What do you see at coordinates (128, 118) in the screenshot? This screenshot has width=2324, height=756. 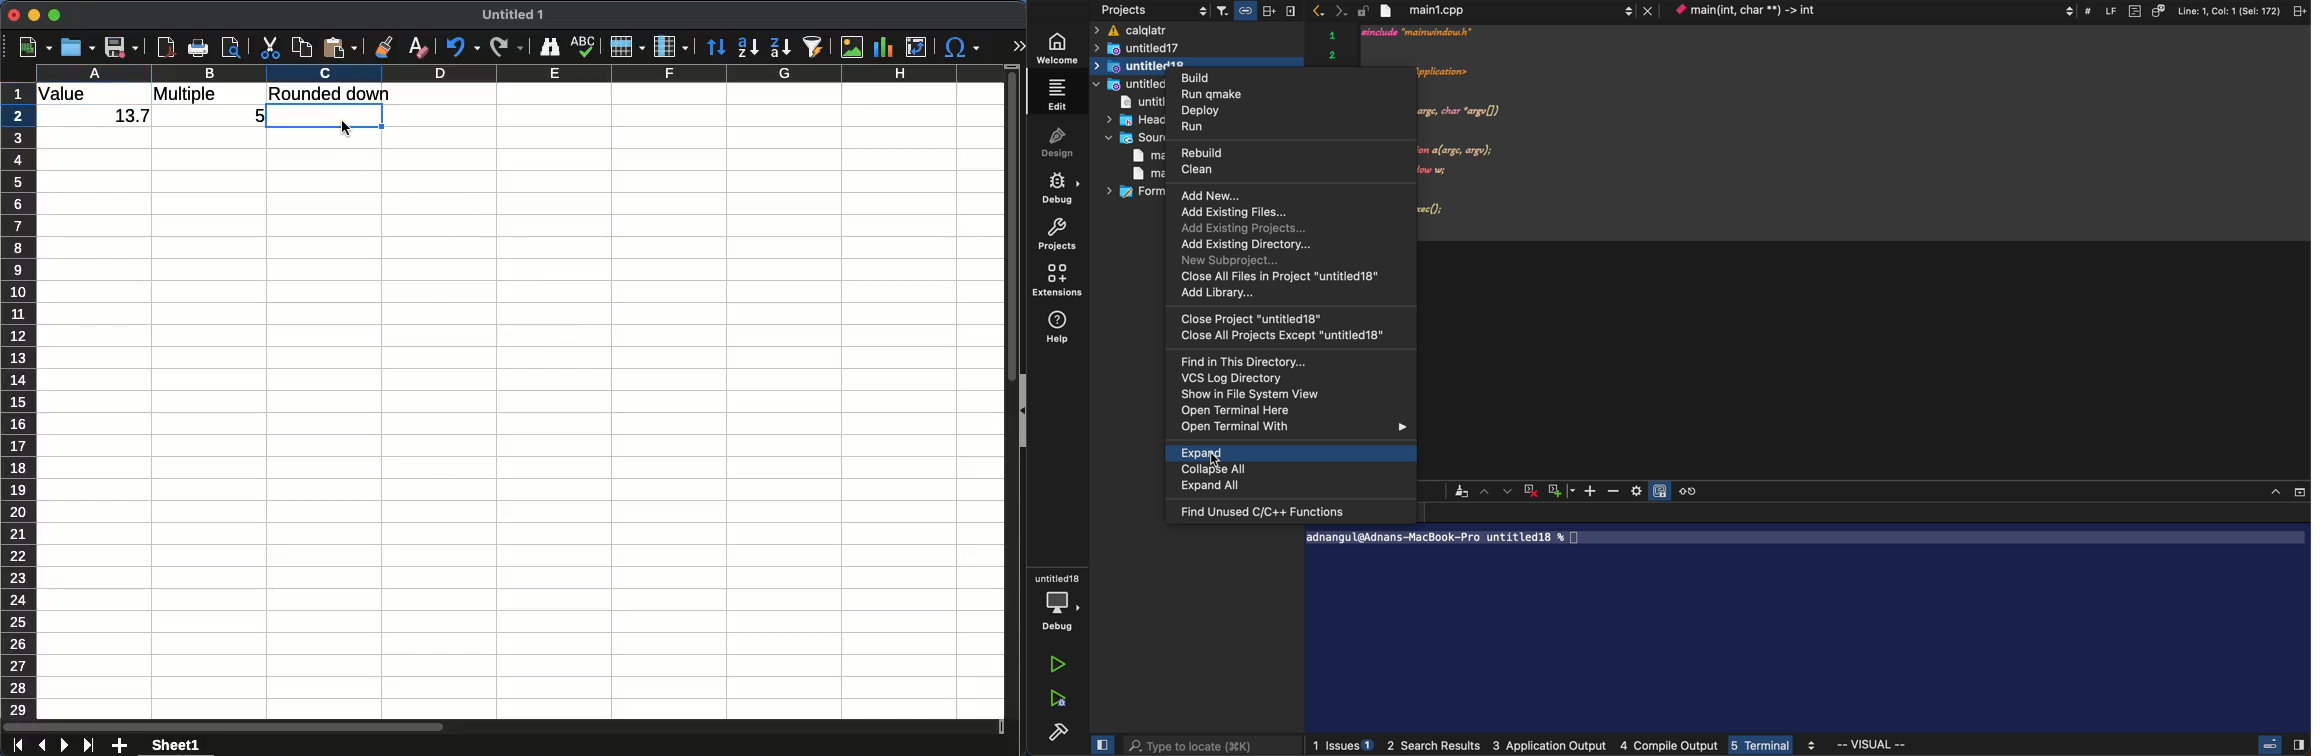 I see `13.7` at bounding box center [128, 118].